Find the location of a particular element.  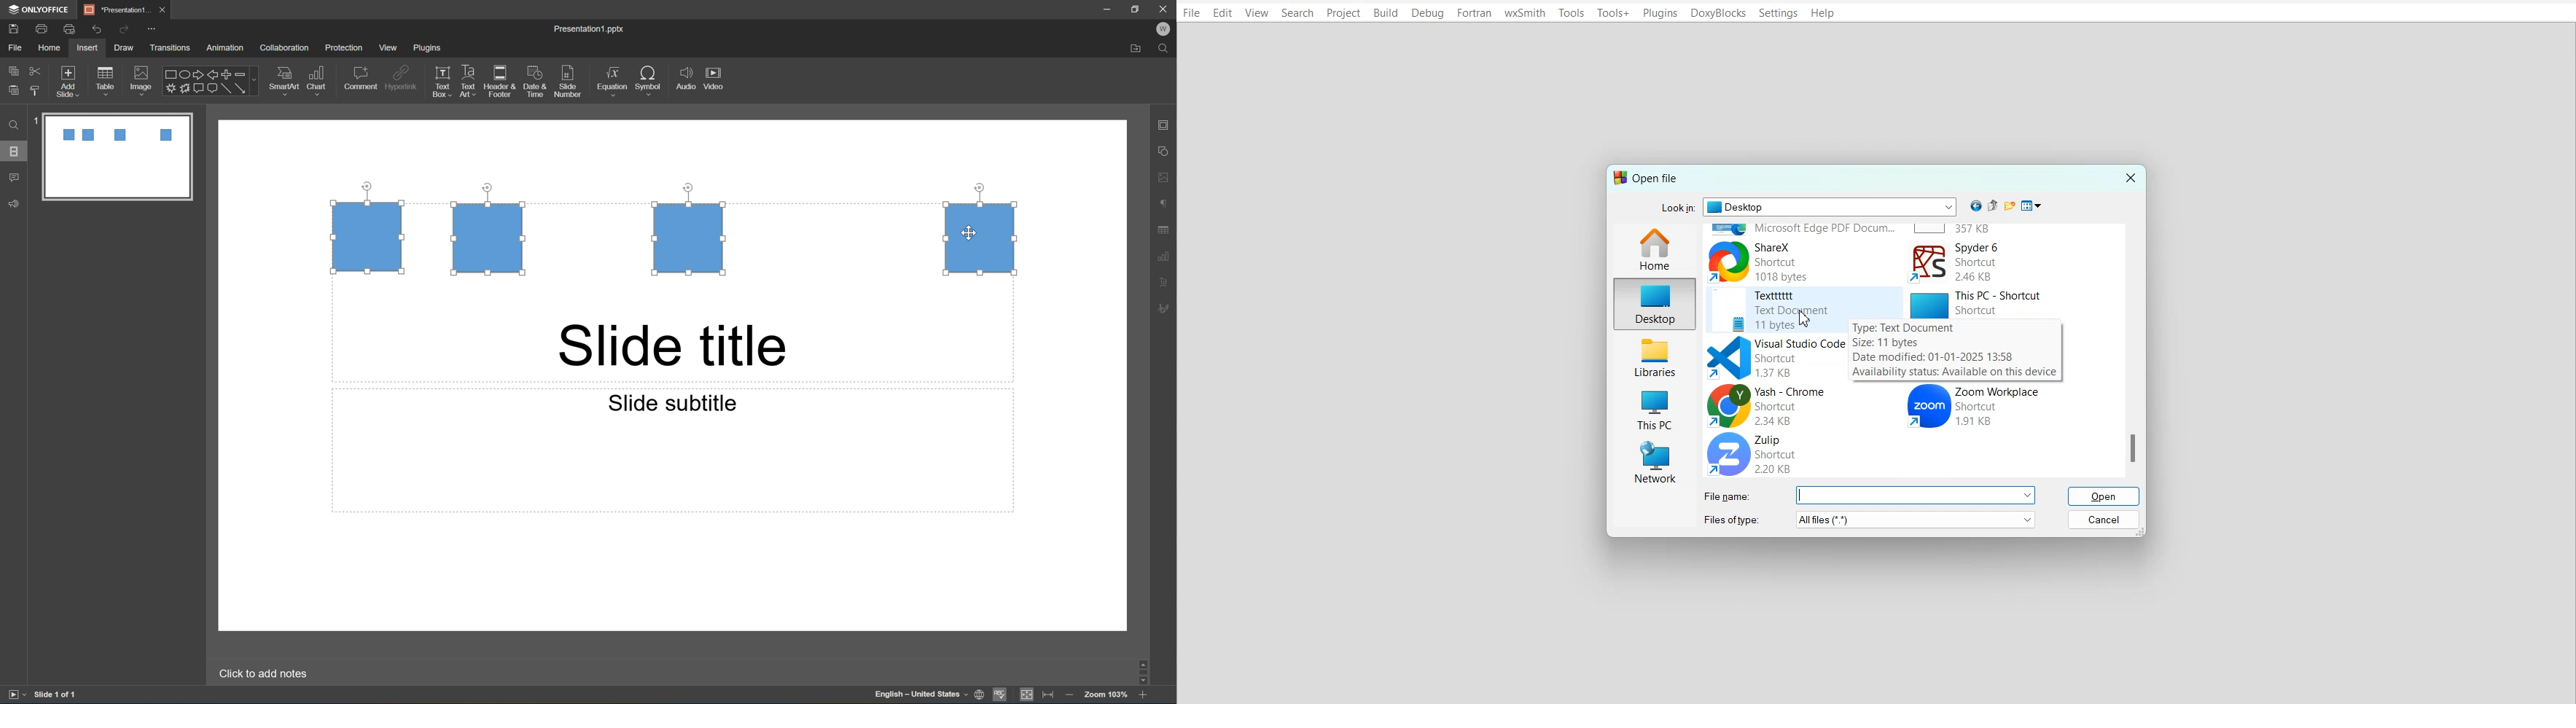

chart is located at coordinates (319, 79).